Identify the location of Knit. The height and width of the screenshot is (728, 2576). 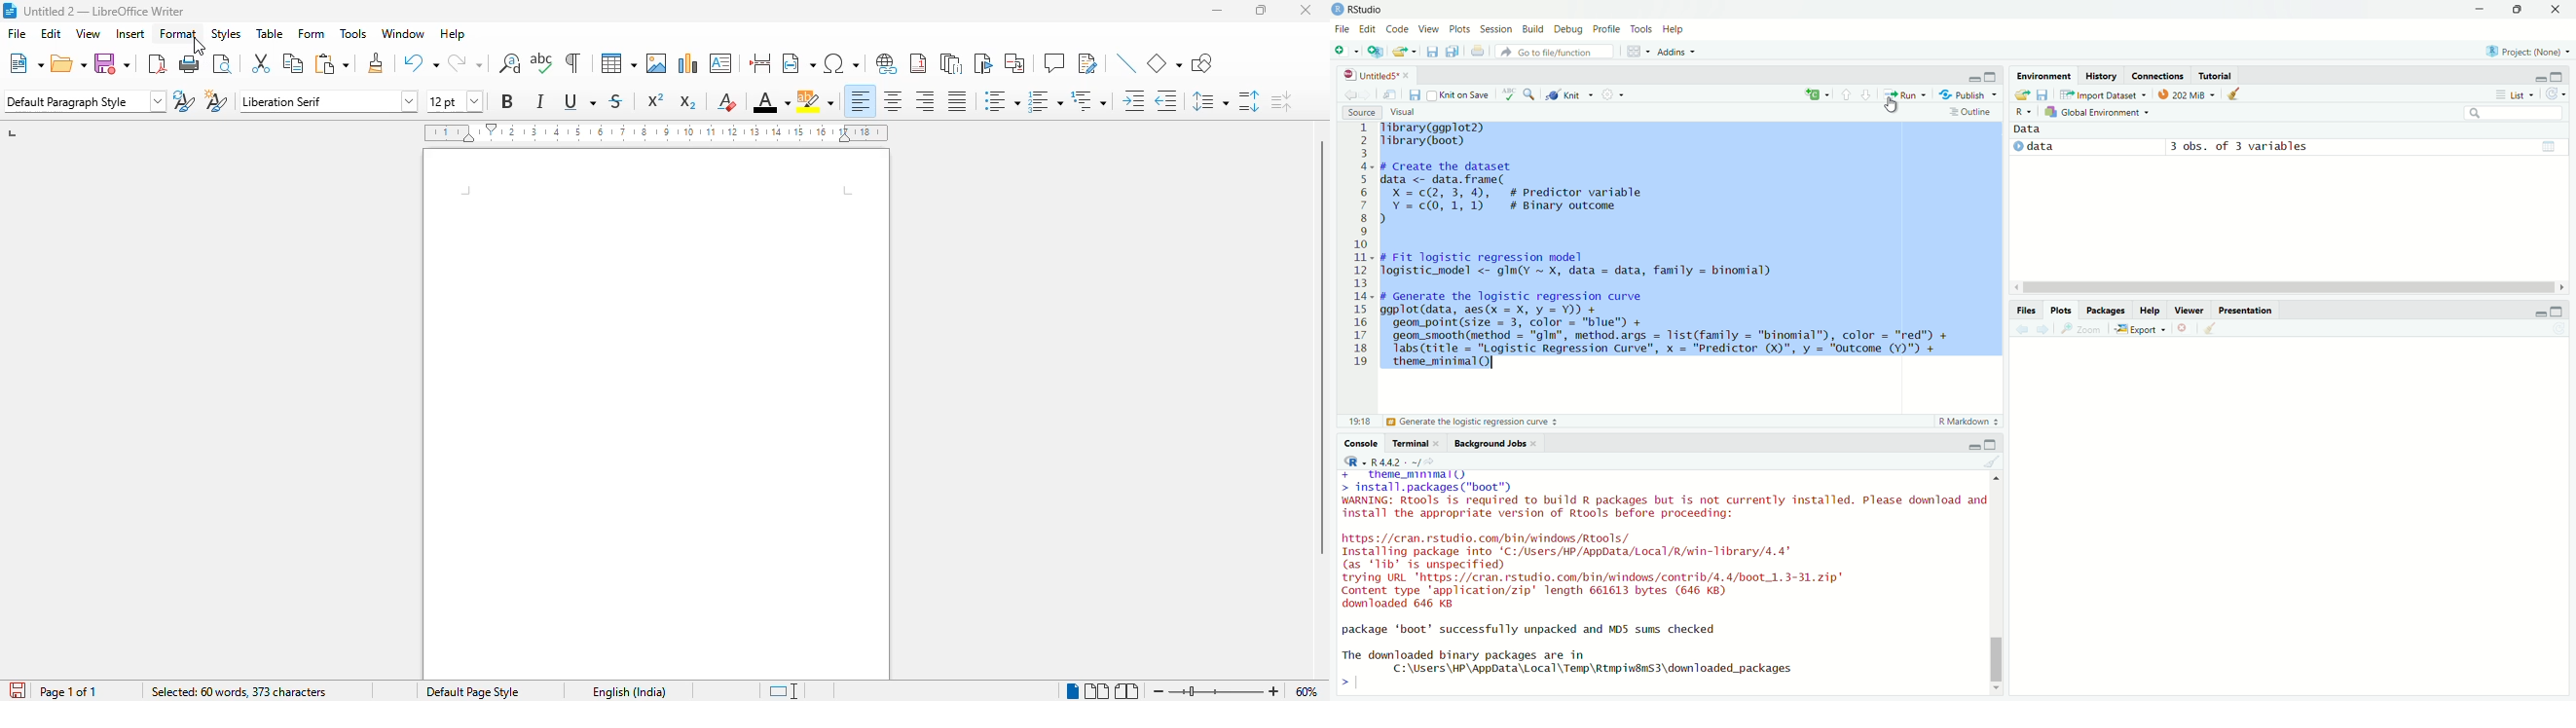
(1569, 94).